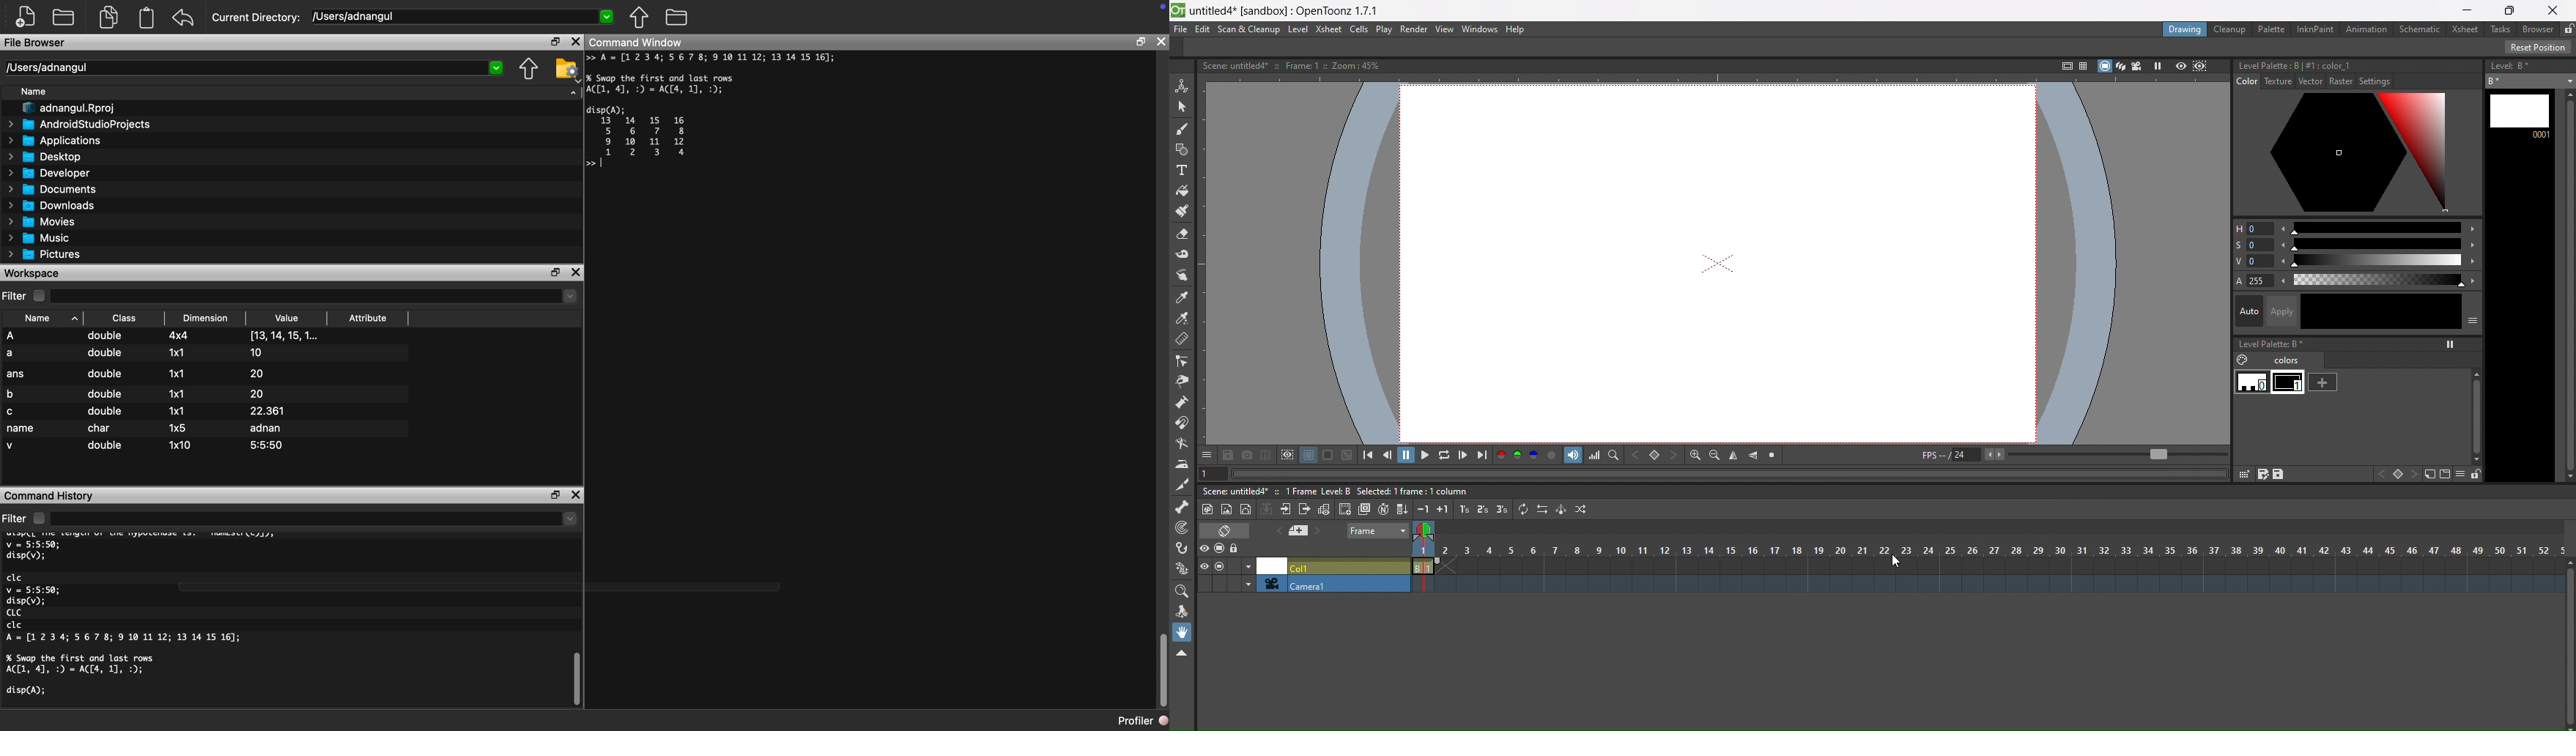 The image size is (2576, 756). Describe the element at coordinates (2519, 286) in the screenshot. I see `level strips` at that location.